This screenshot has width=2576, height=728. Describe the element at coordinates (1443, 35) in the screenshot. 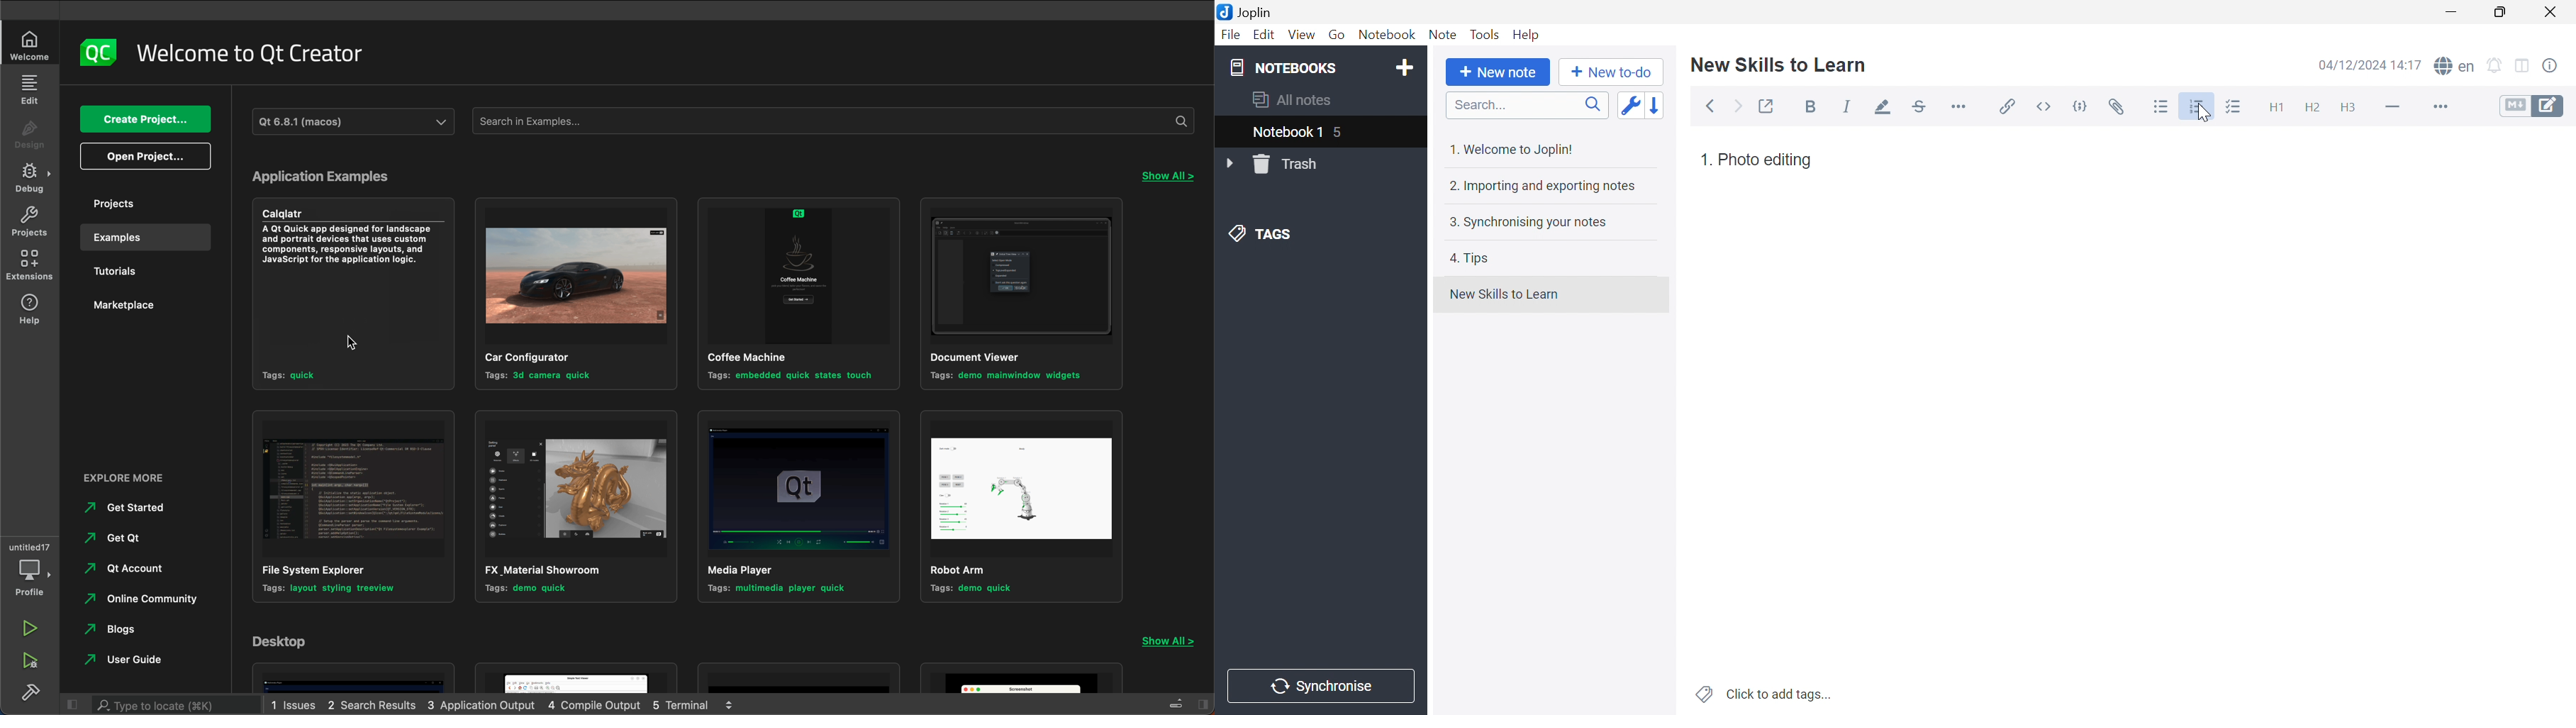

I see `Note` at that location.